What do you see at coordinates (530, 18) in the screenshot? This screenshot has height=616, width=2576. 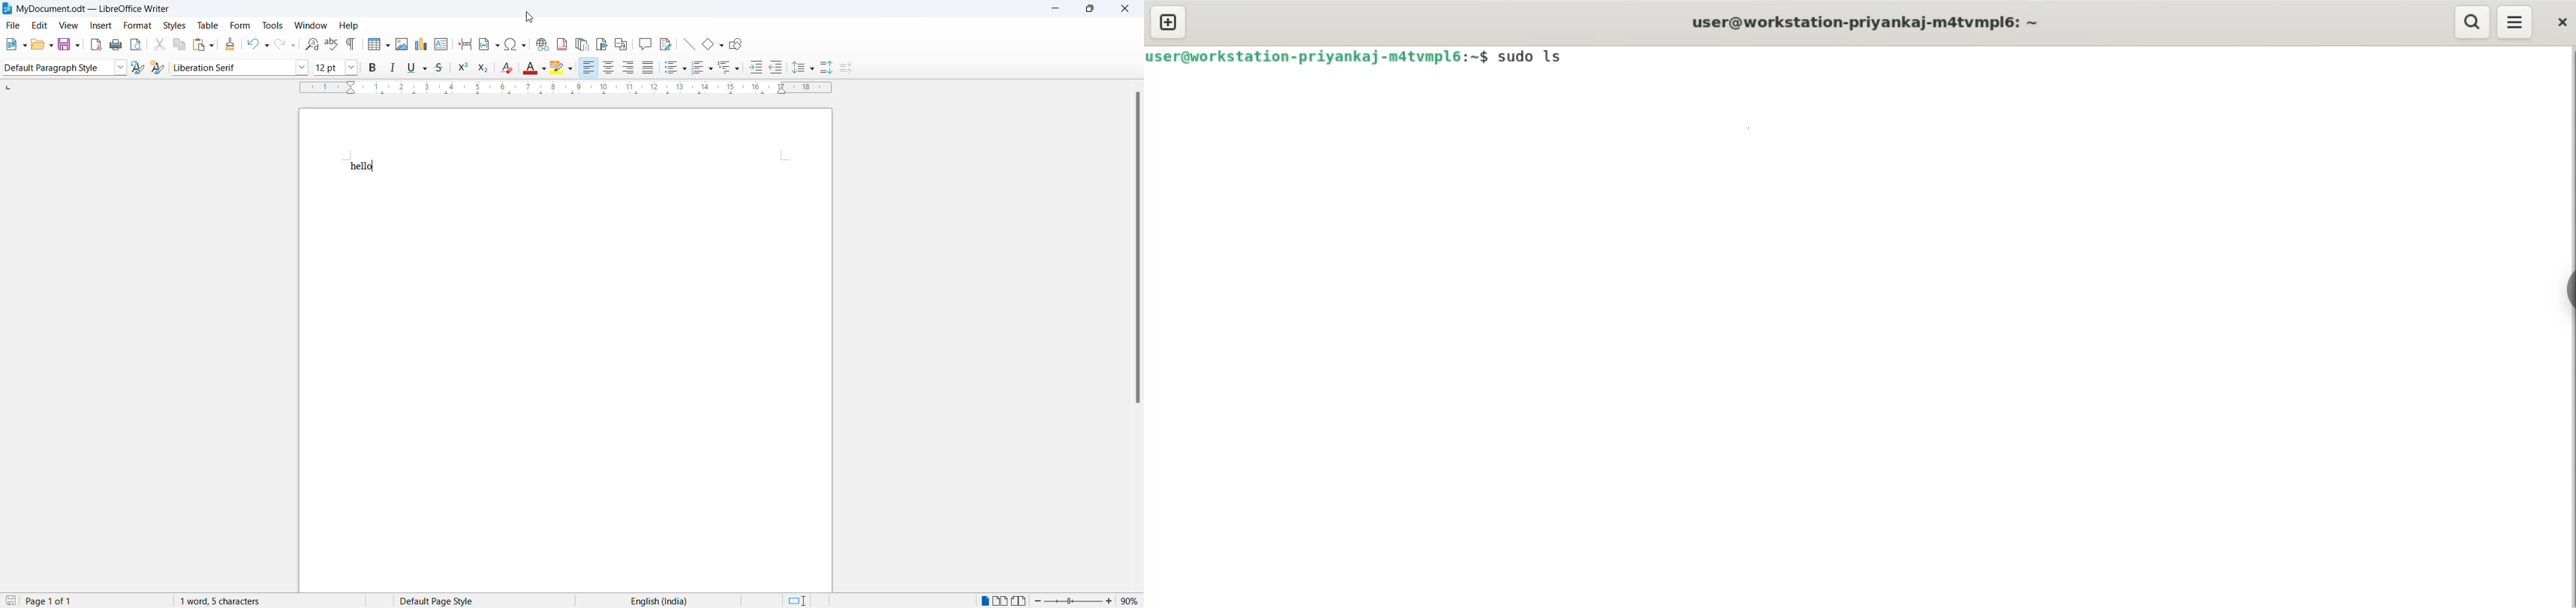 I see `cursor` at bounding box center [530, 18].